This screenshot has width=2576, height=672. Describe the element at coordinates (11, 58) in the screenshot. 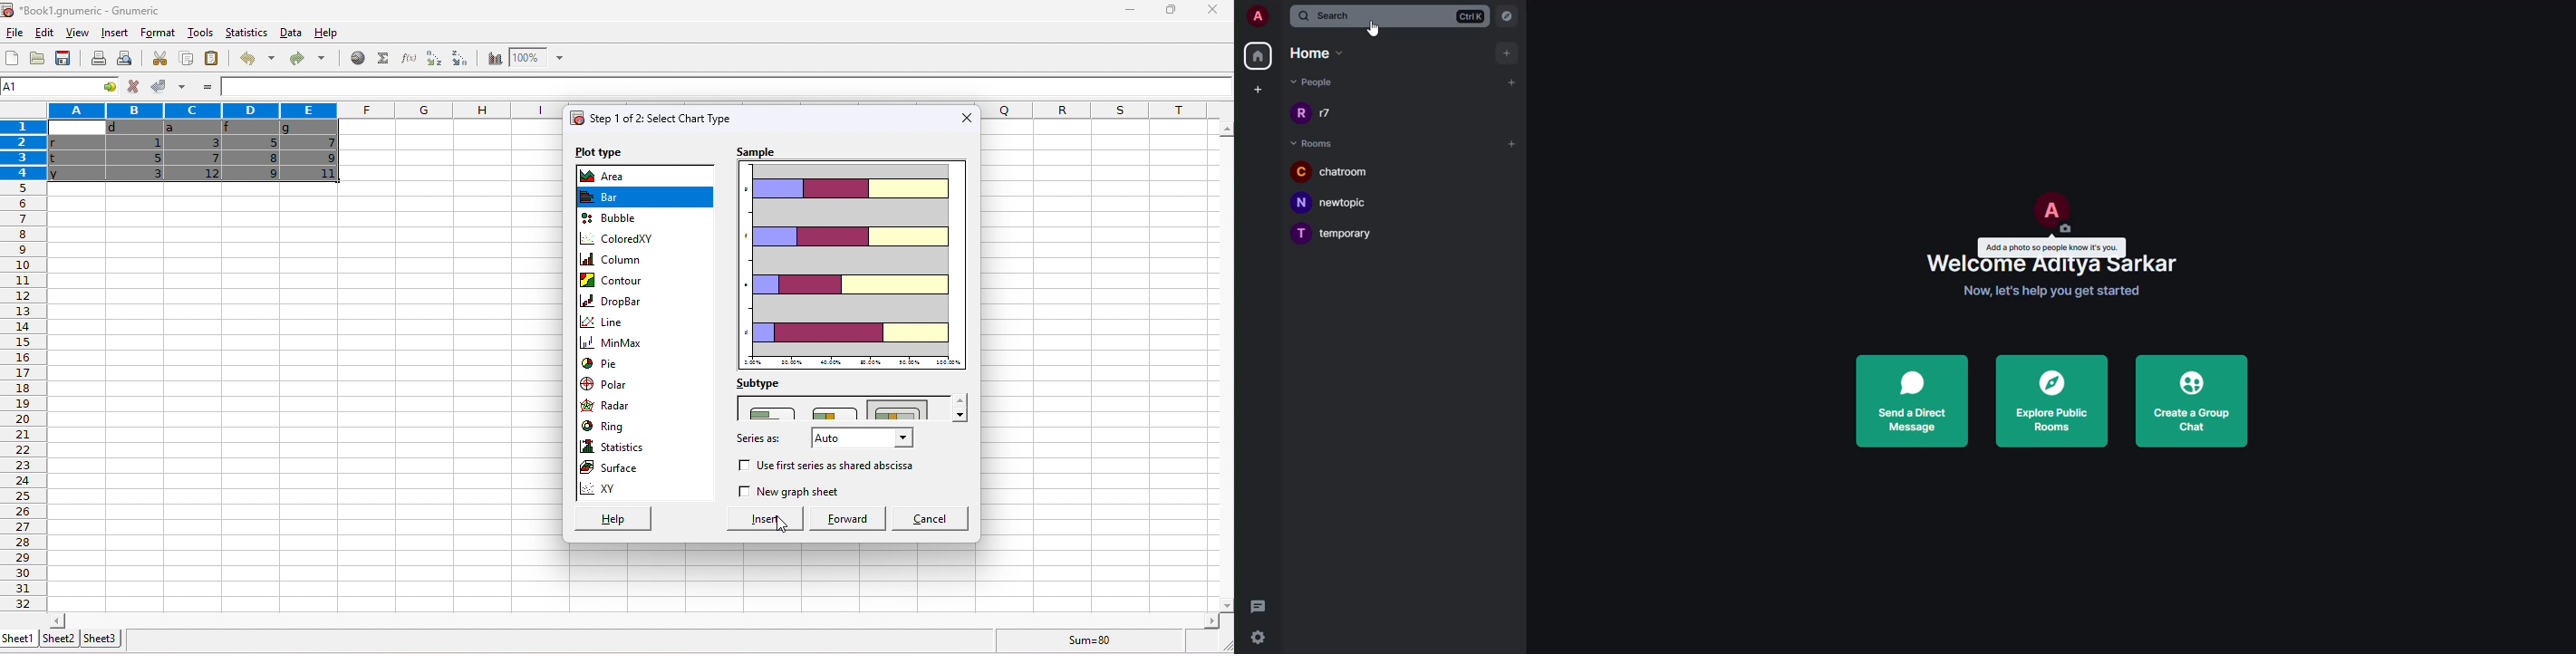

I see `new` at that location.